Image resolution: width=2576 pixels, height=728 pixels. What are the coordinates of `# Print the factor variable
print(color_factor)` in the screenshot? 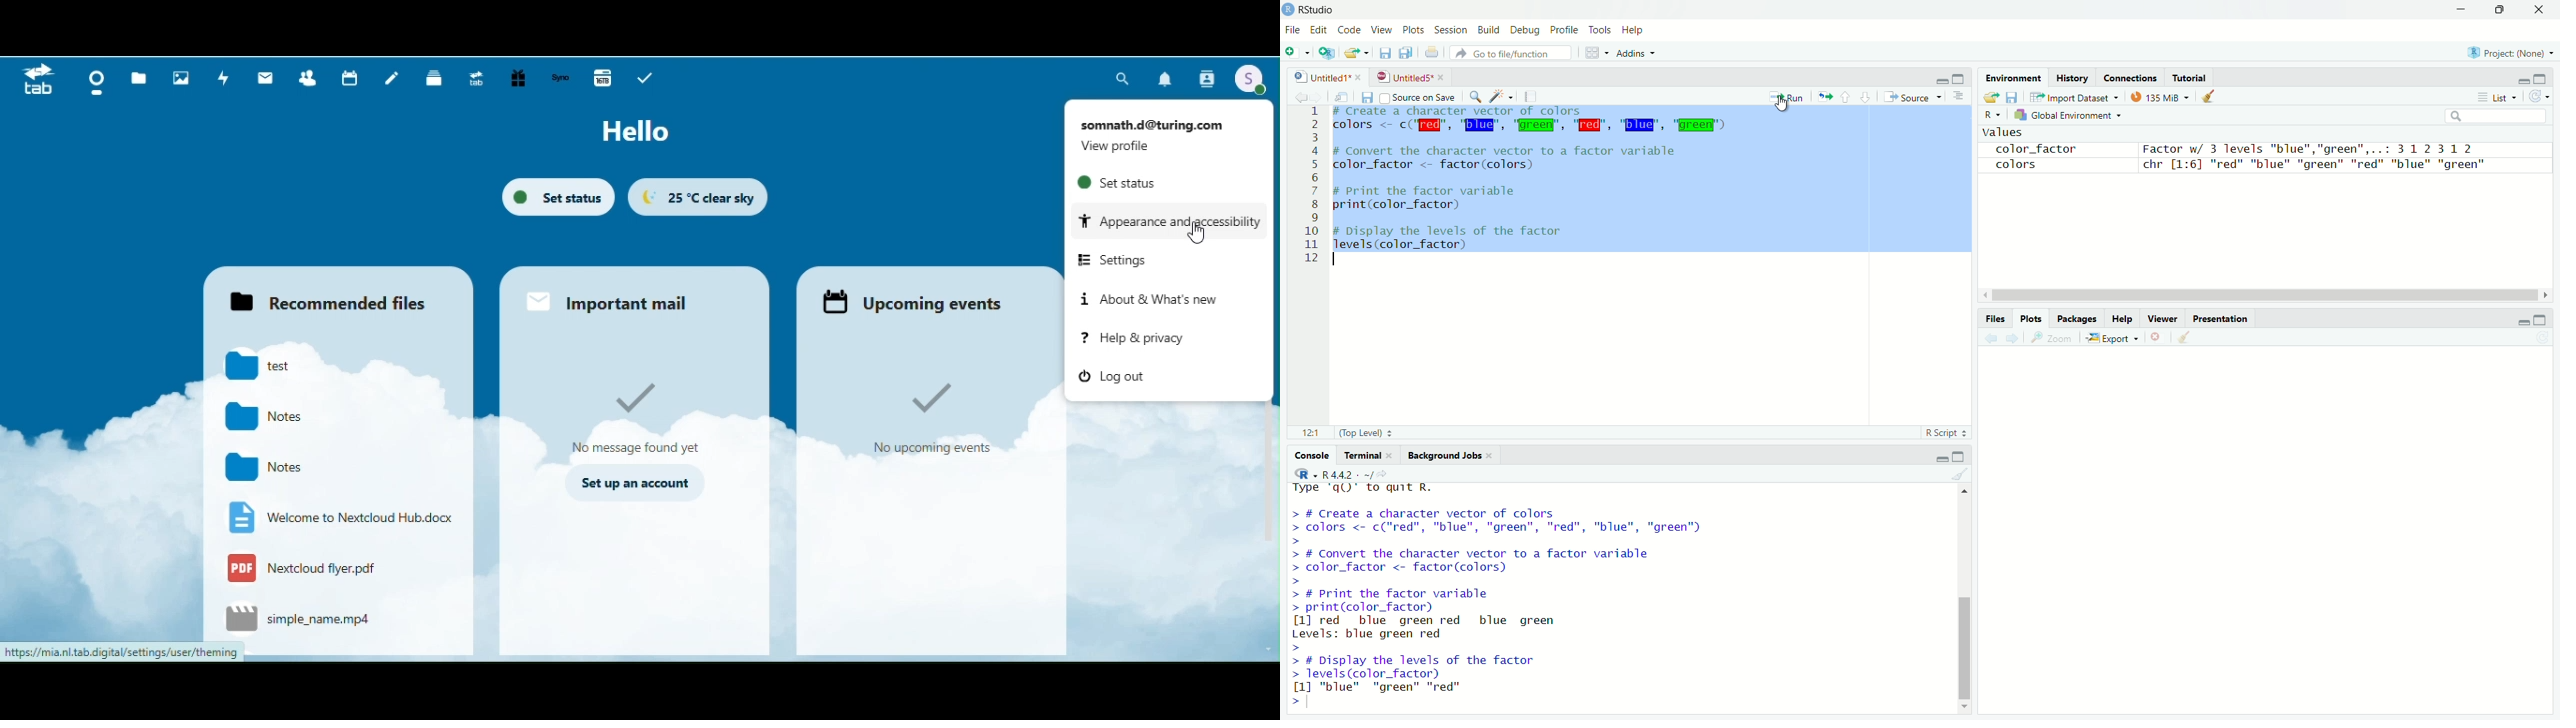 It's located at (1446, 197).